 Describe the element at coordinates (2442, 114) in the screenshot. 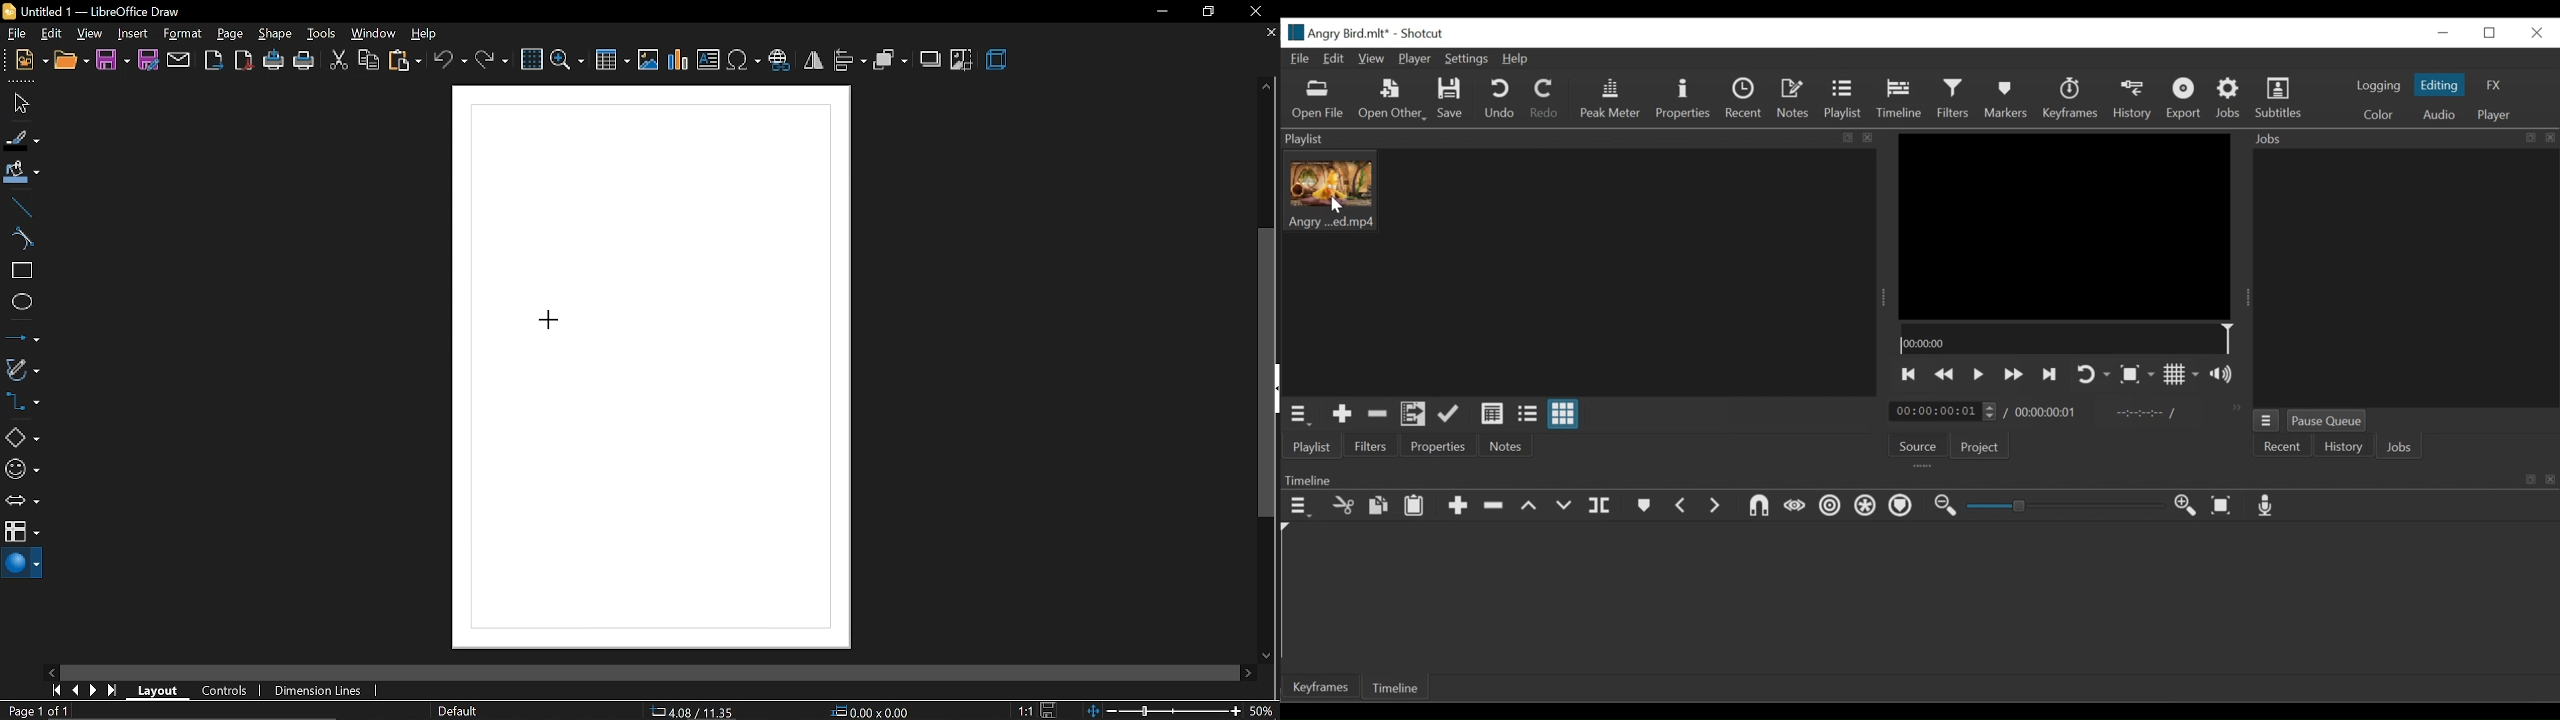

I see `Audio` at that location.